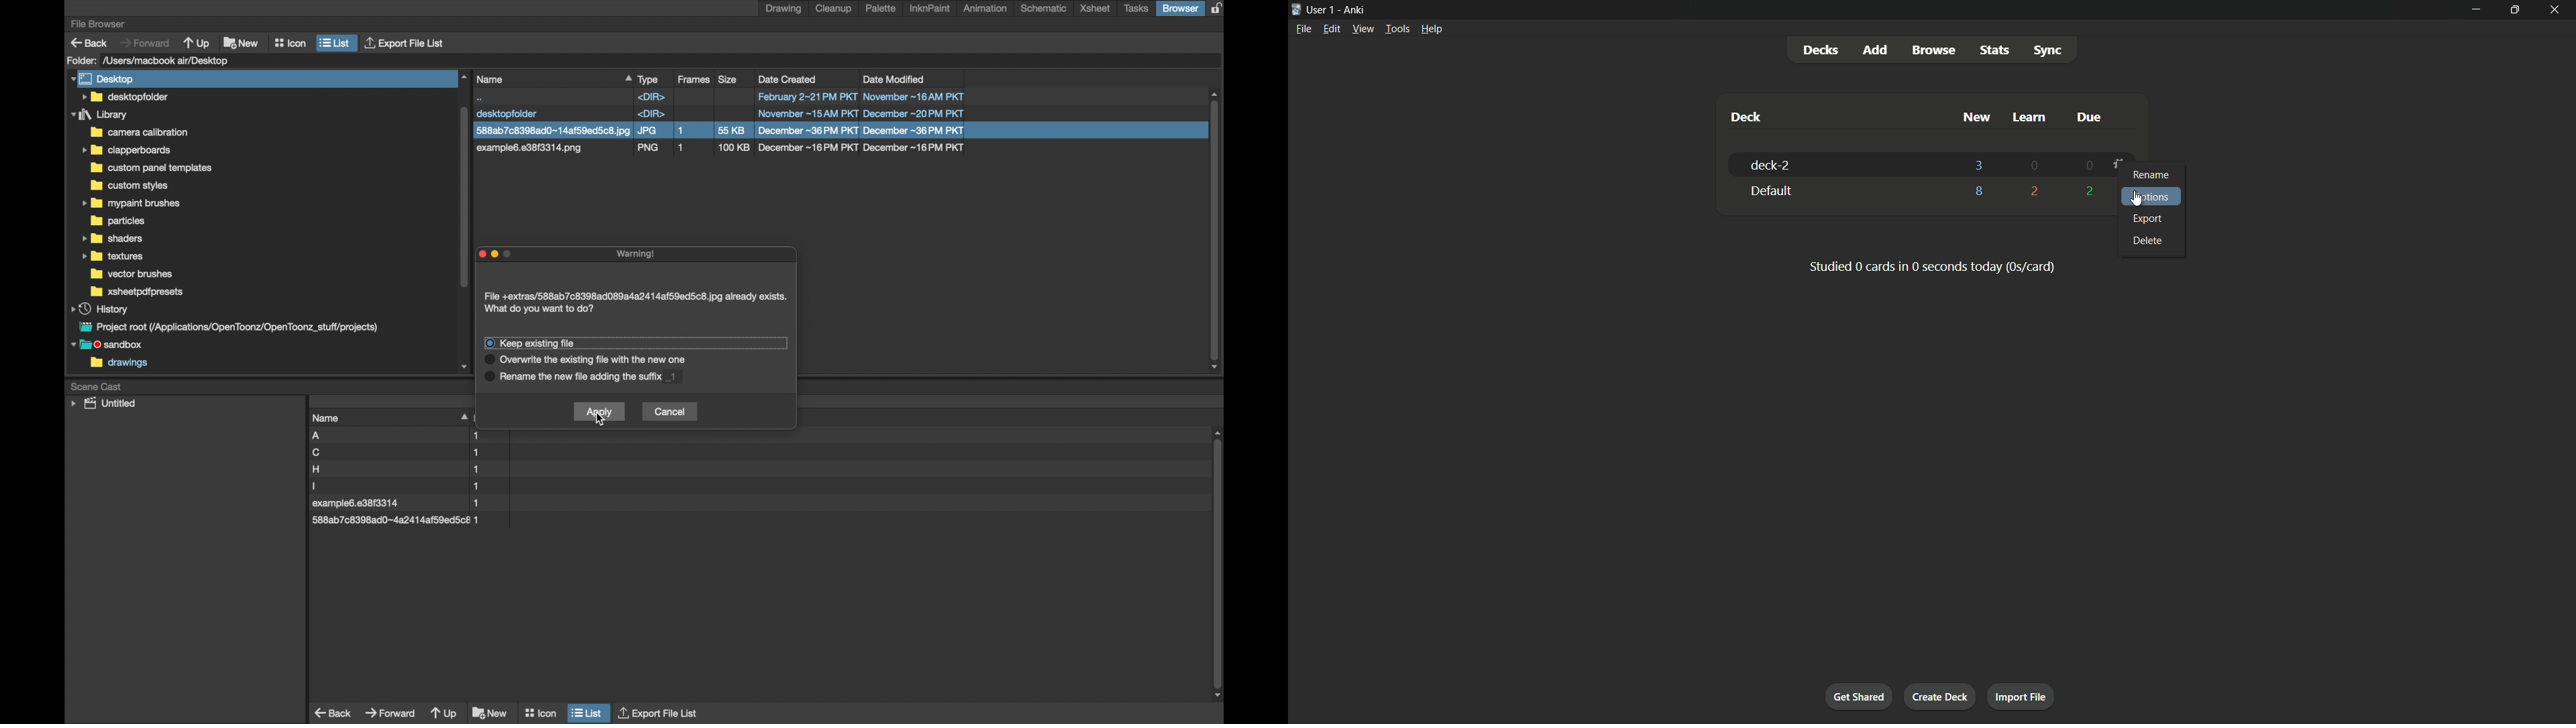 This screenshot has height=728, width=2576. What do you see at coordinates (2048, 52) in the screenshot?
I see `sync` at bounding box center [2048, 52].